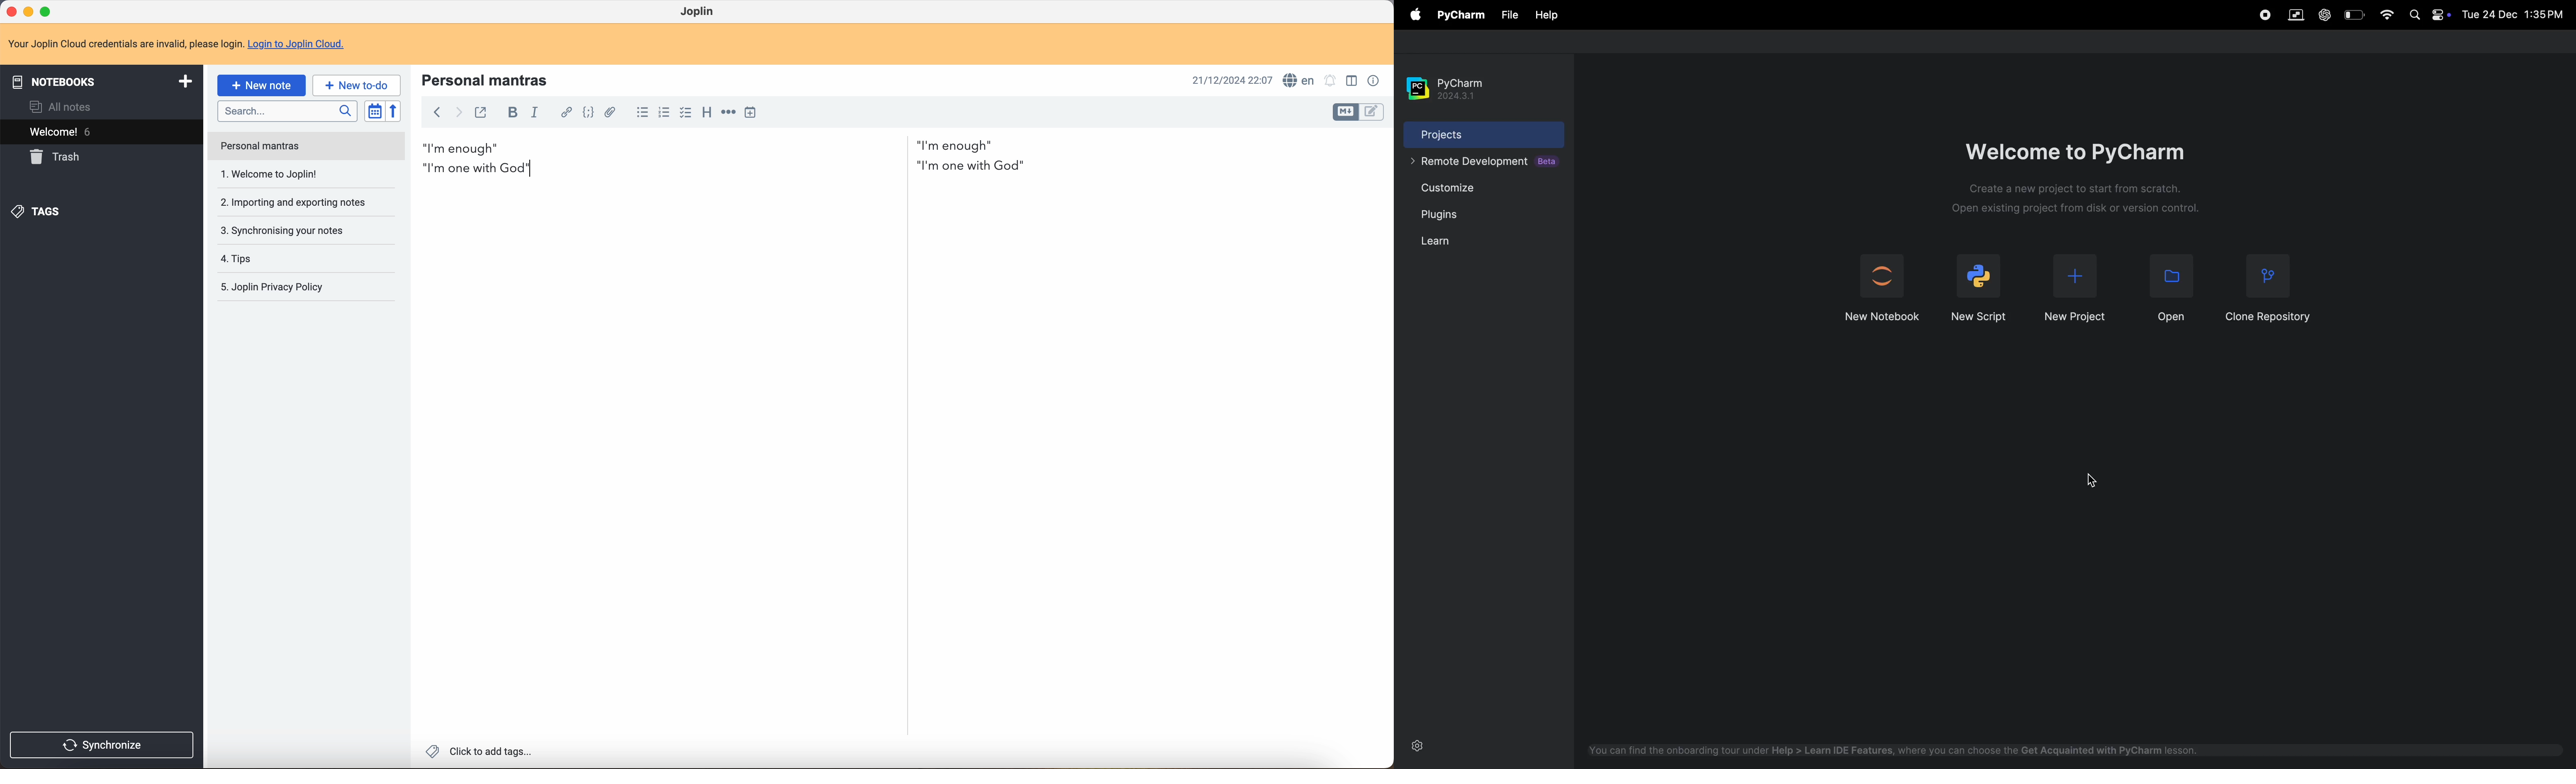 The image size is (2576, 784). Describe the element at coordinates (1410, 14) in the screenshot. I see `apple menu` at that location.